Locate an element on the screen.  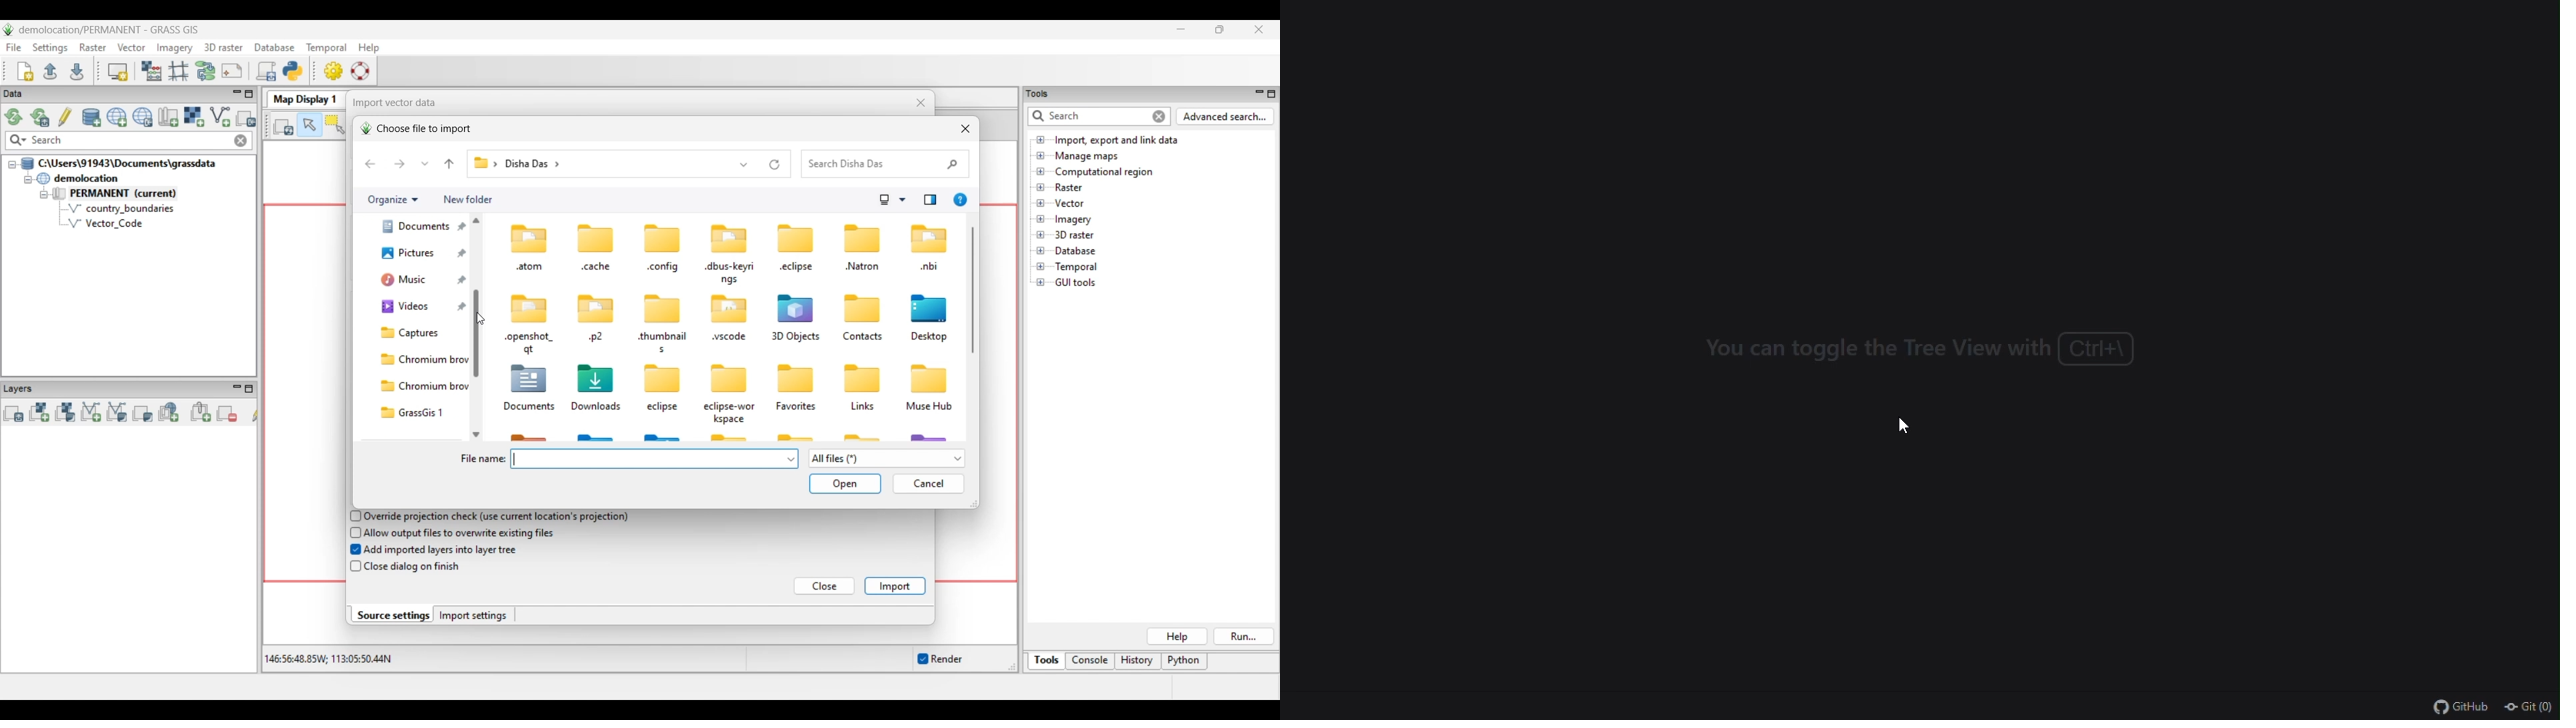
Import settings is located at coordinates (473, 615).